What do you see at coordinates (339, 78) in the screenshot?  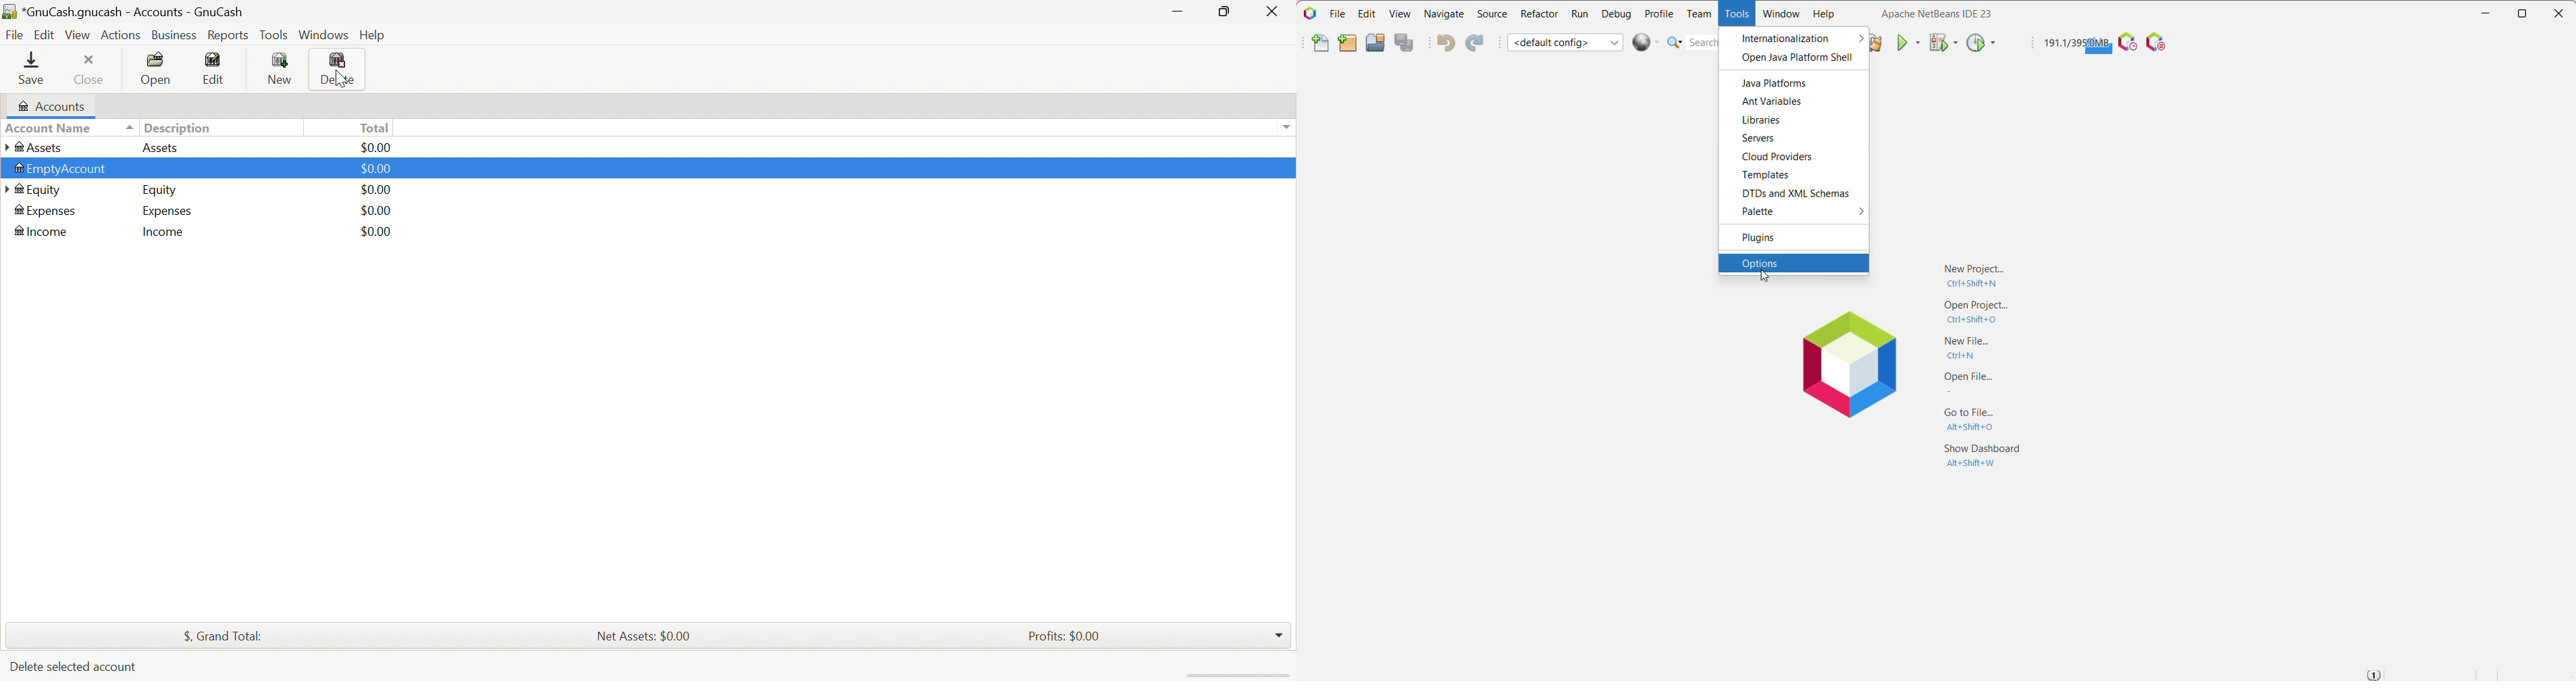 I see `Cursor` at bounding box center [339, 78].